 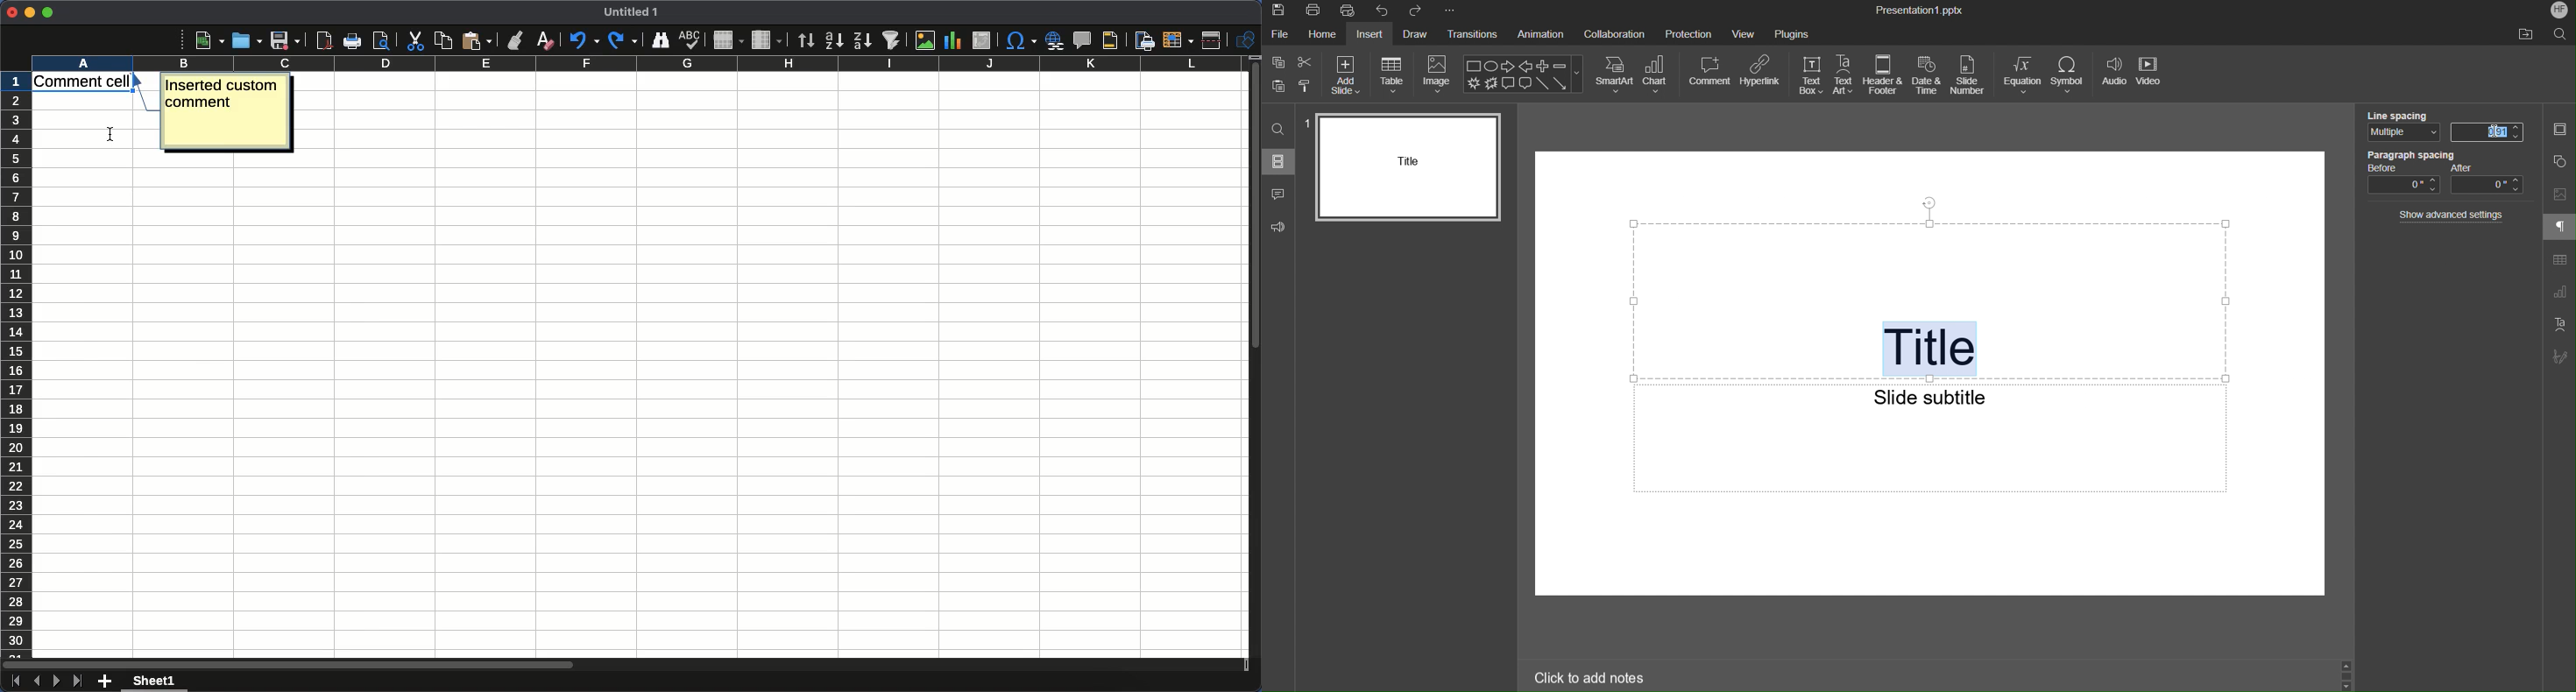 What do you see at coordinates (2558, 195) in the screenshot?
I see `Image Settings` at bounding box center [2558, 195].